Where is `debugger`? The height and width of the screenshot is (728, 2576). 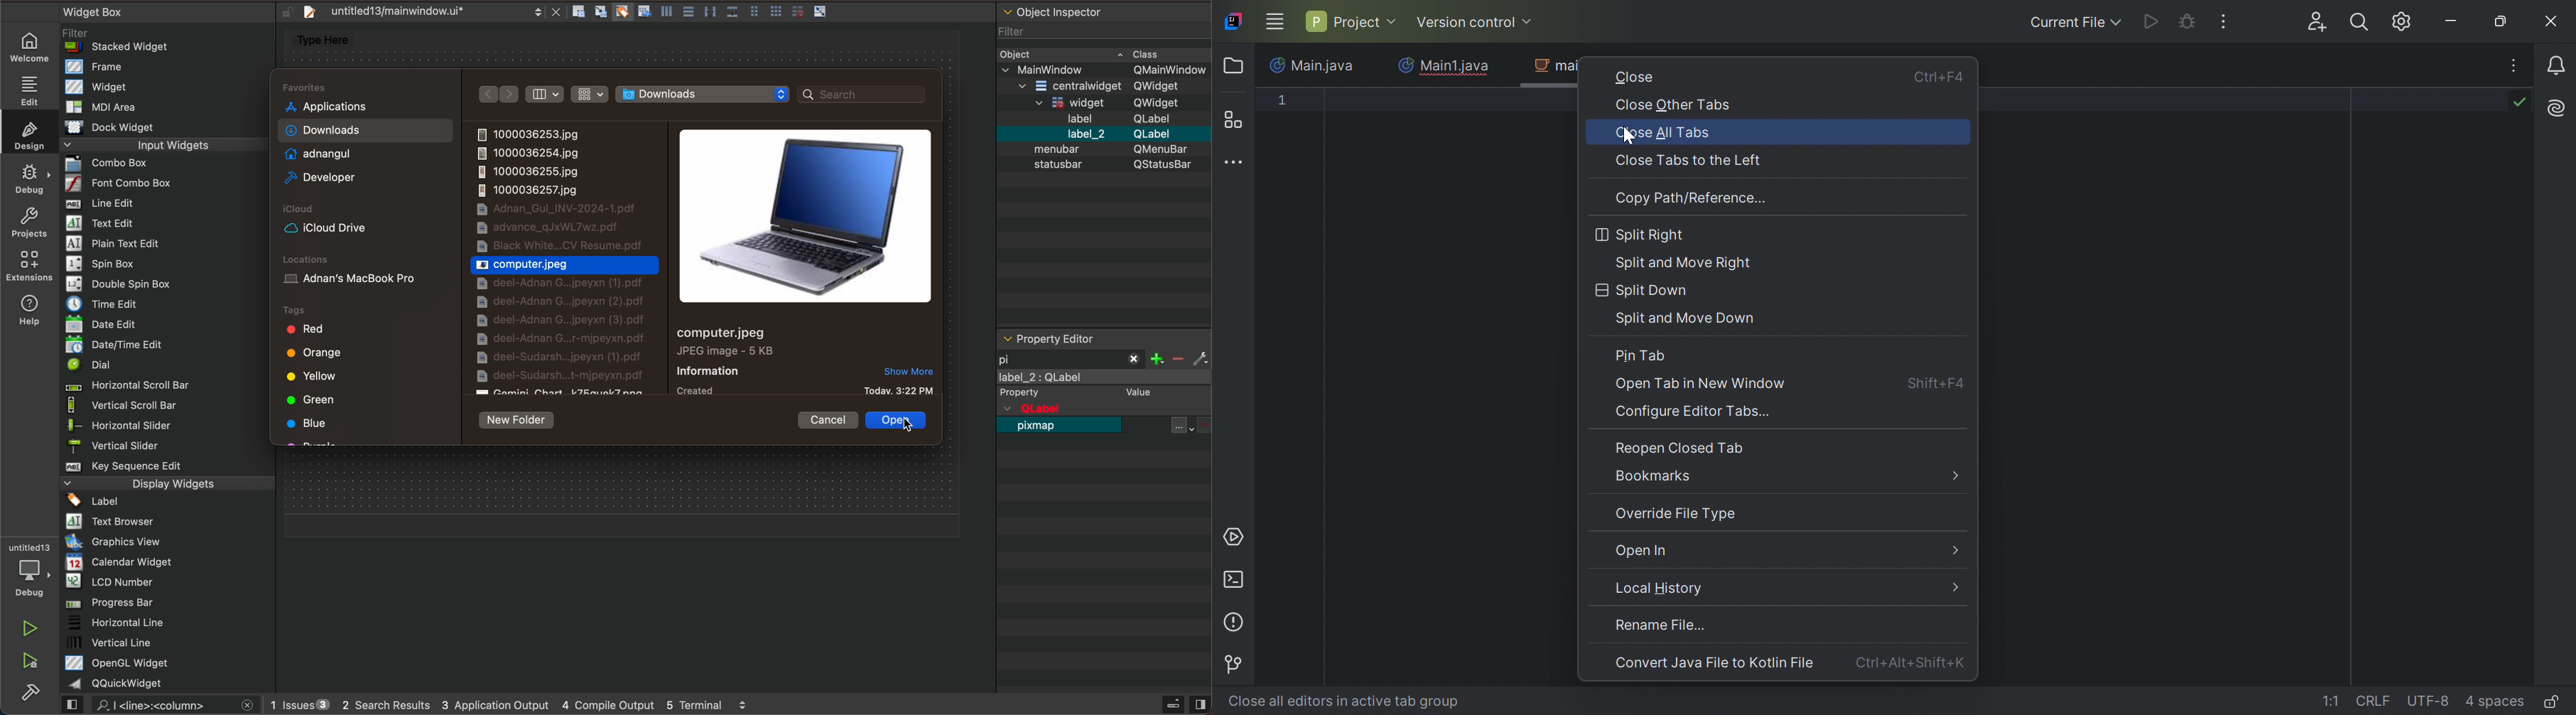 debugger is located at coordinates (28, 568).